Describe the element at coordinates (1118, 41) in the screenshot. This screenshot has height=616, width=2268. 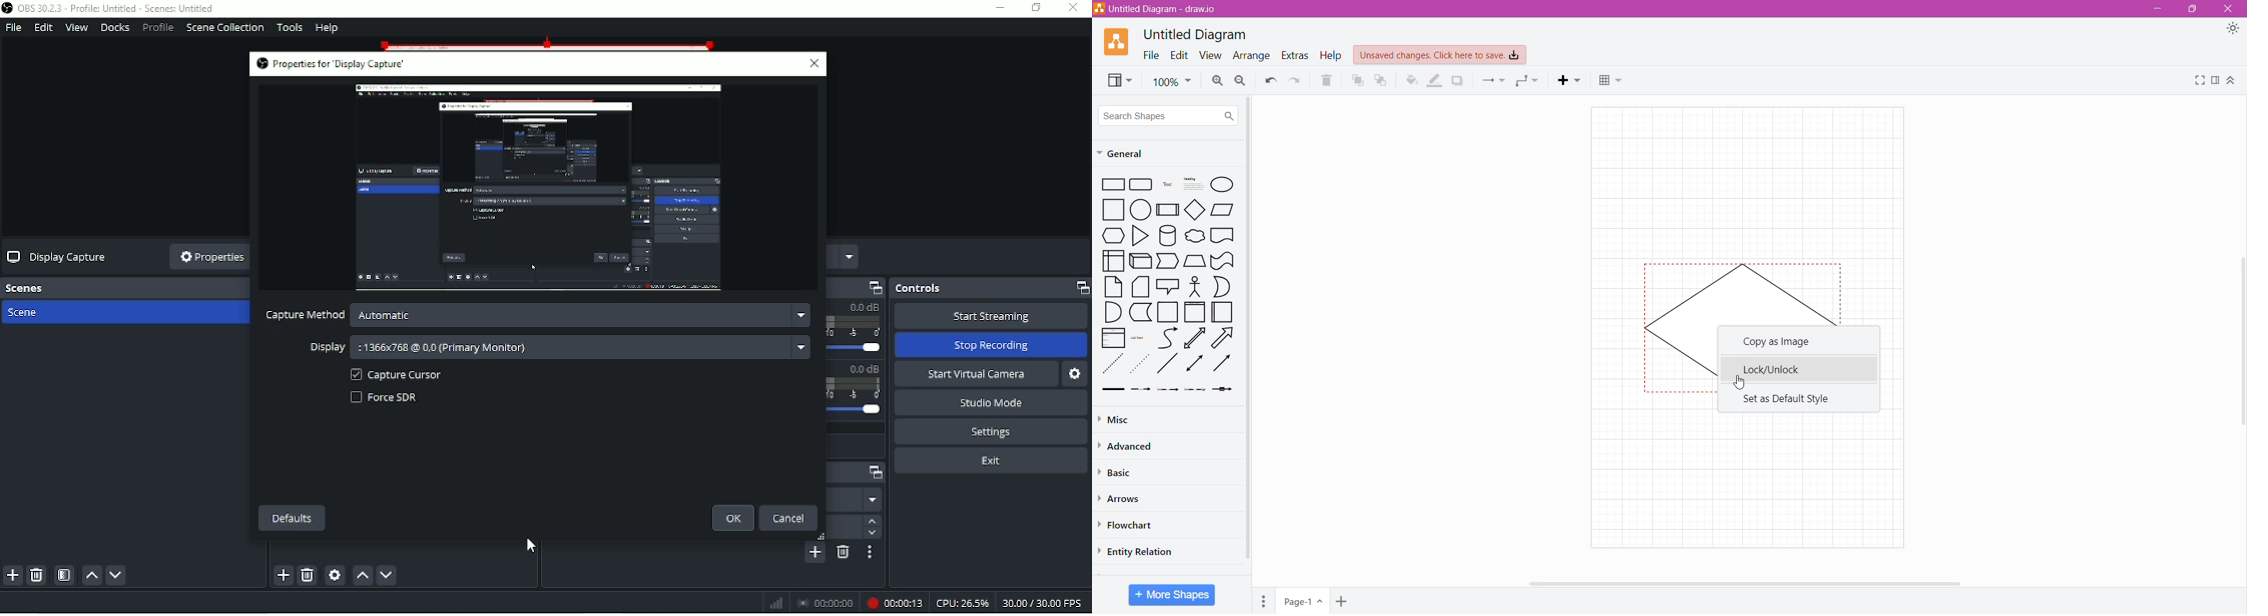
I see `Application Logo` at that location.